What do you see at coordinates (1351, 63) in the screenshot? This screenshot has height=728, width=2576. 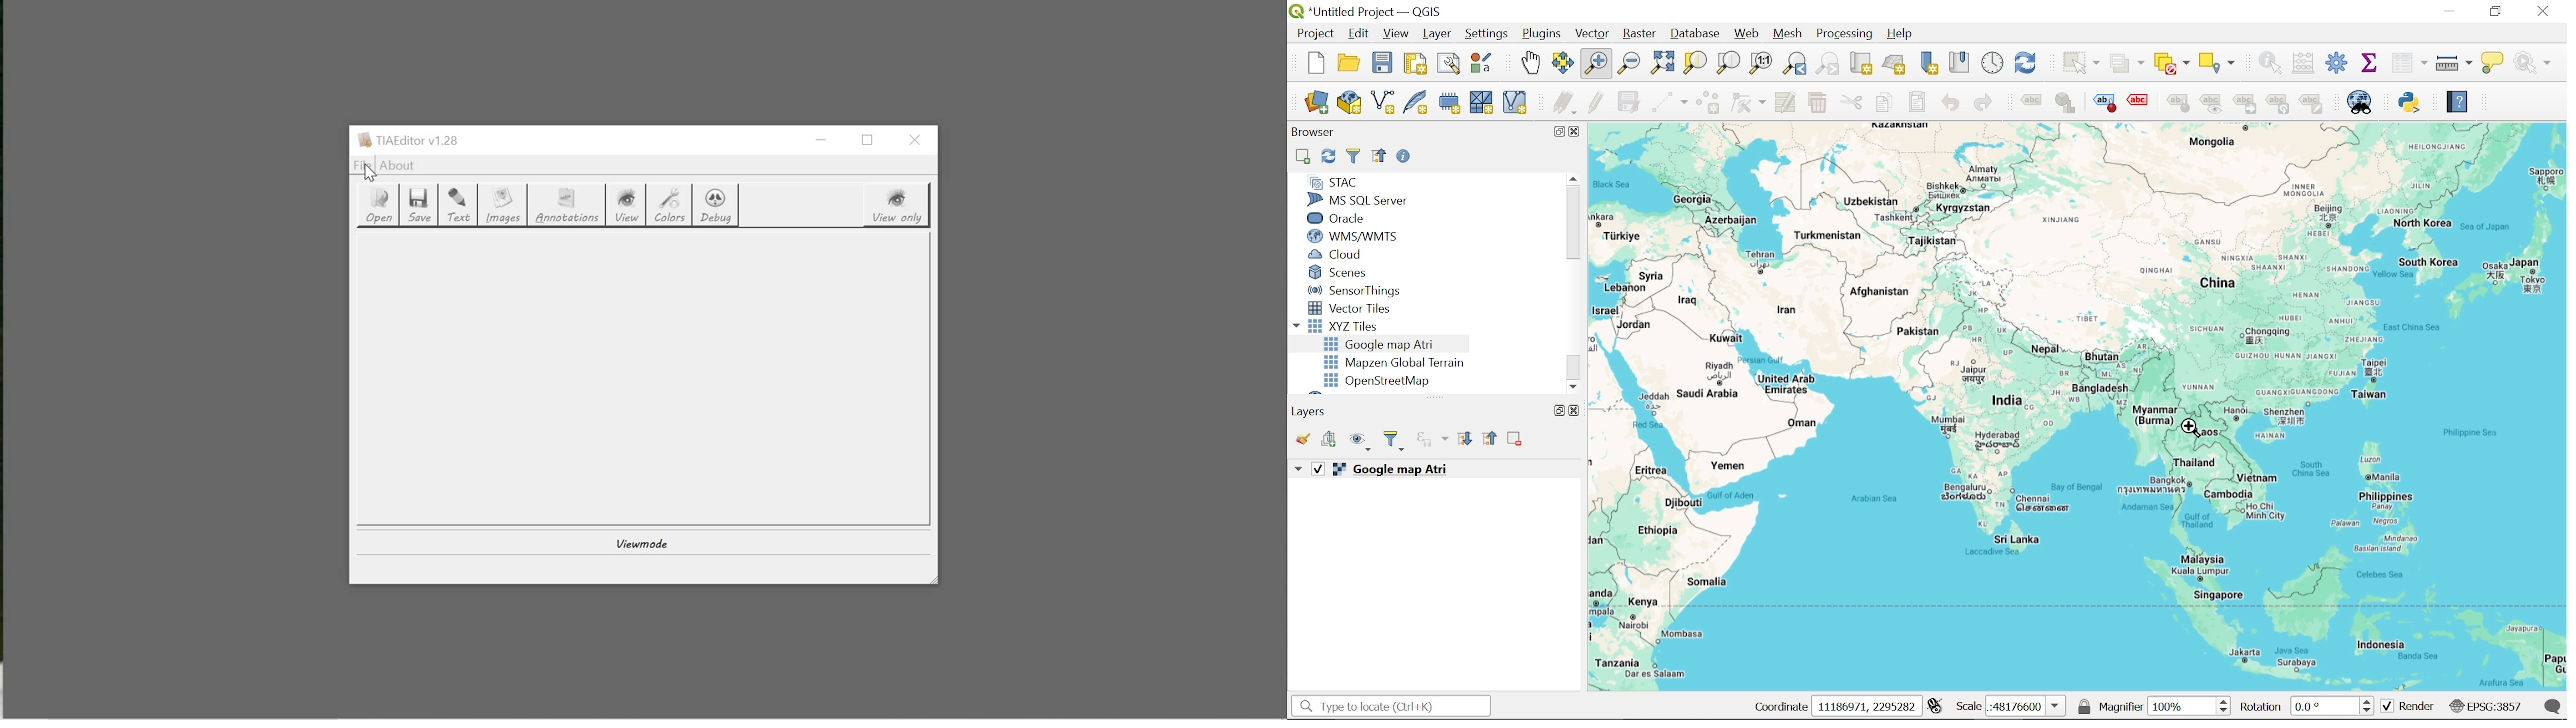 I see `Open project` at bounding box center [1351, 63].